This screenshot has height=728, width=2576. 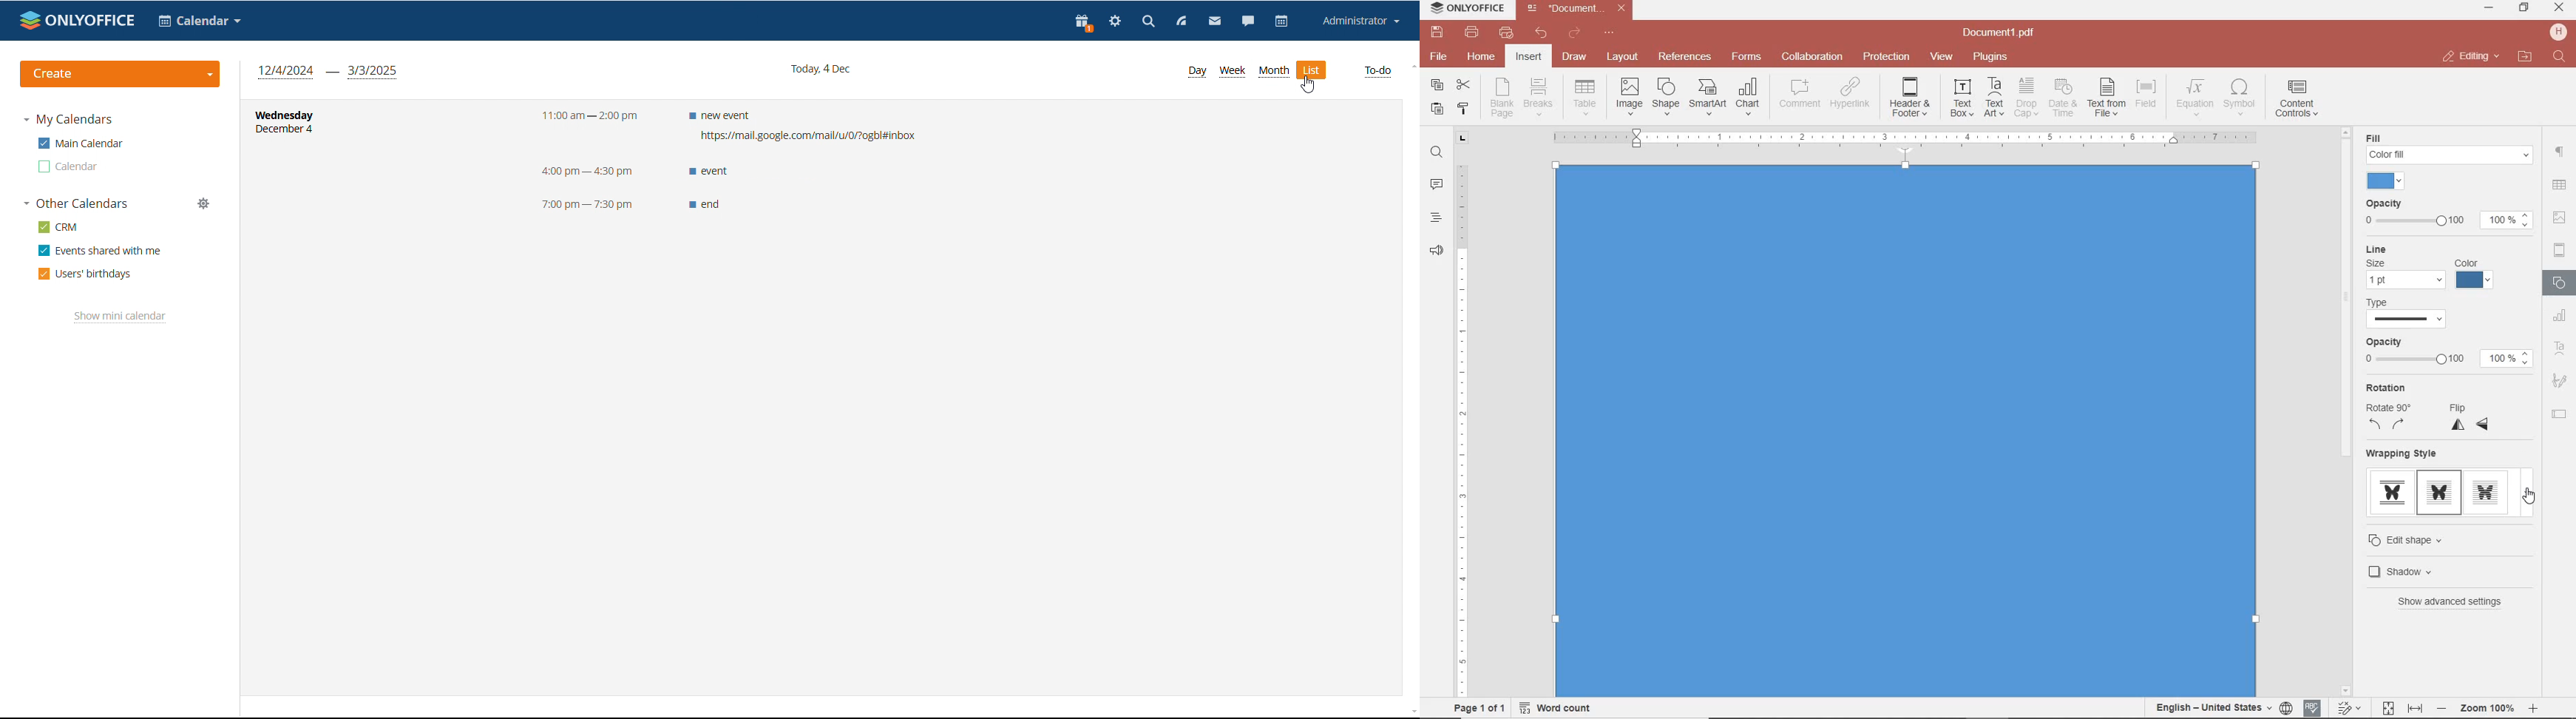 What do you see at coordinates (1505, 32) in the screenshot?
I see `quick print` at bounding box center [1505, 32].